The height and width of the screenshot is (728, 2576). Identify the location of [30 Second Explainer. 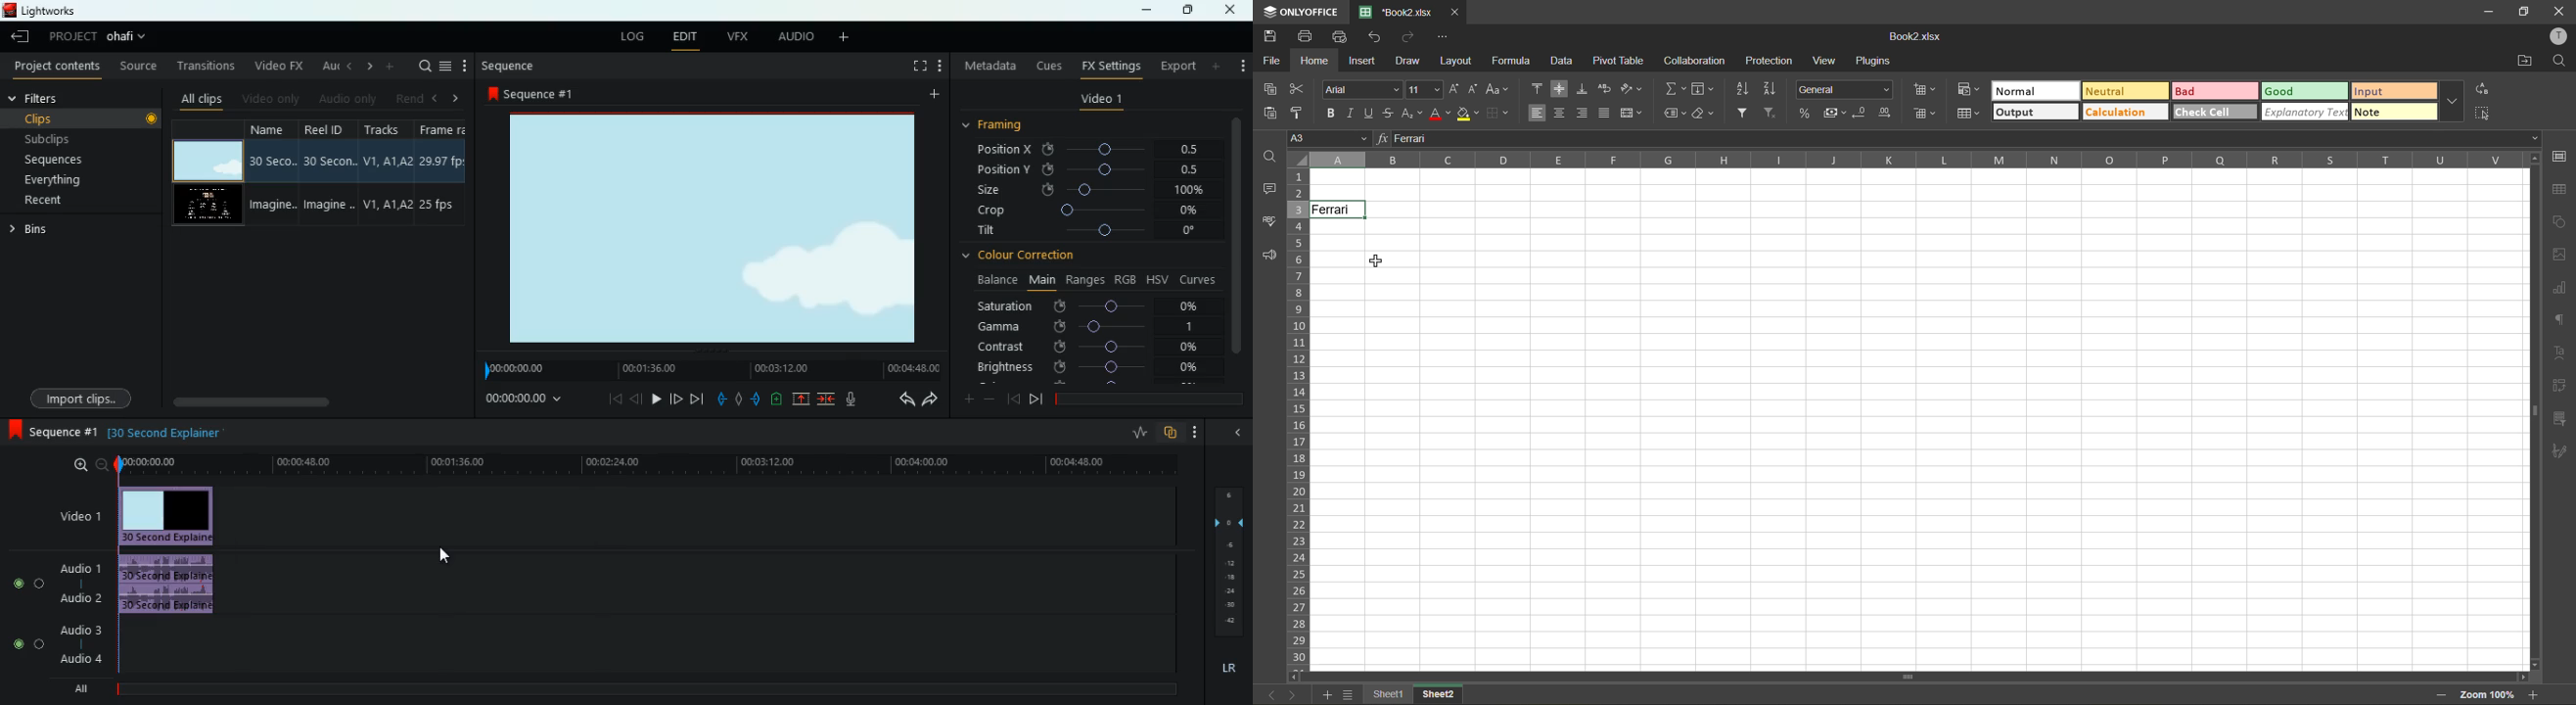
(170, 433).